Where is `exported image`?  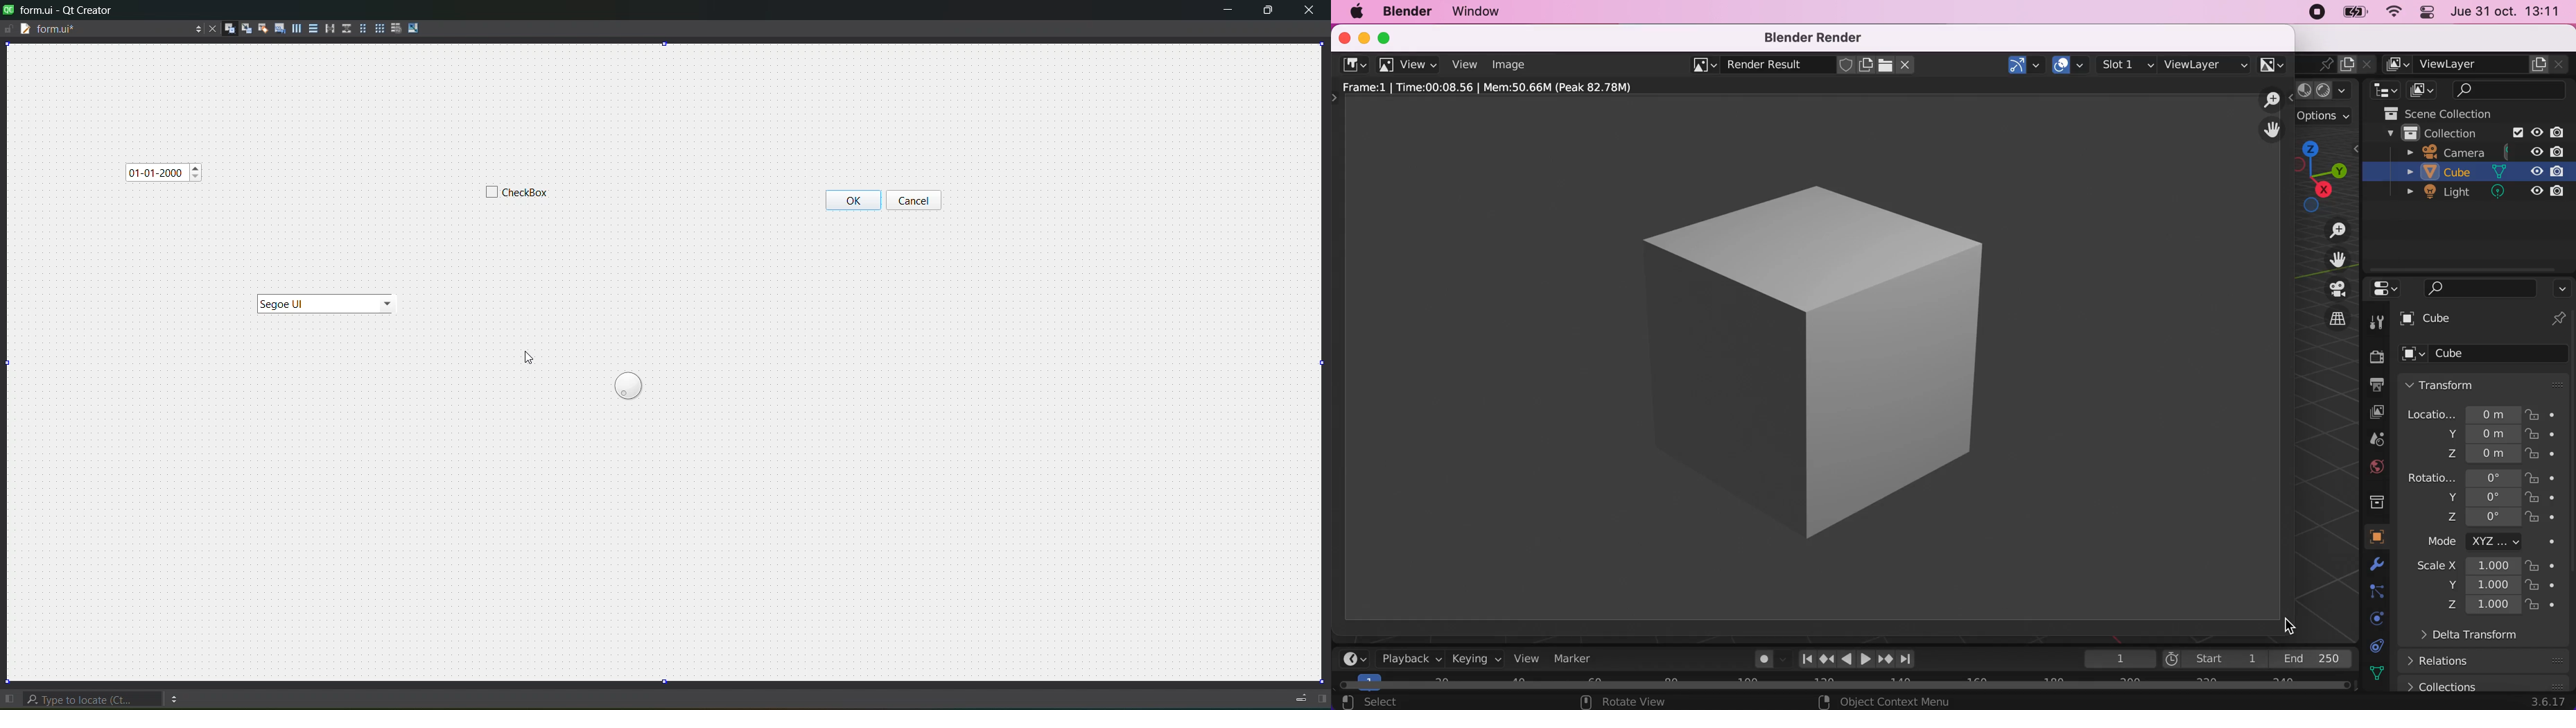 exported image is located at coordinates (1799, 355).